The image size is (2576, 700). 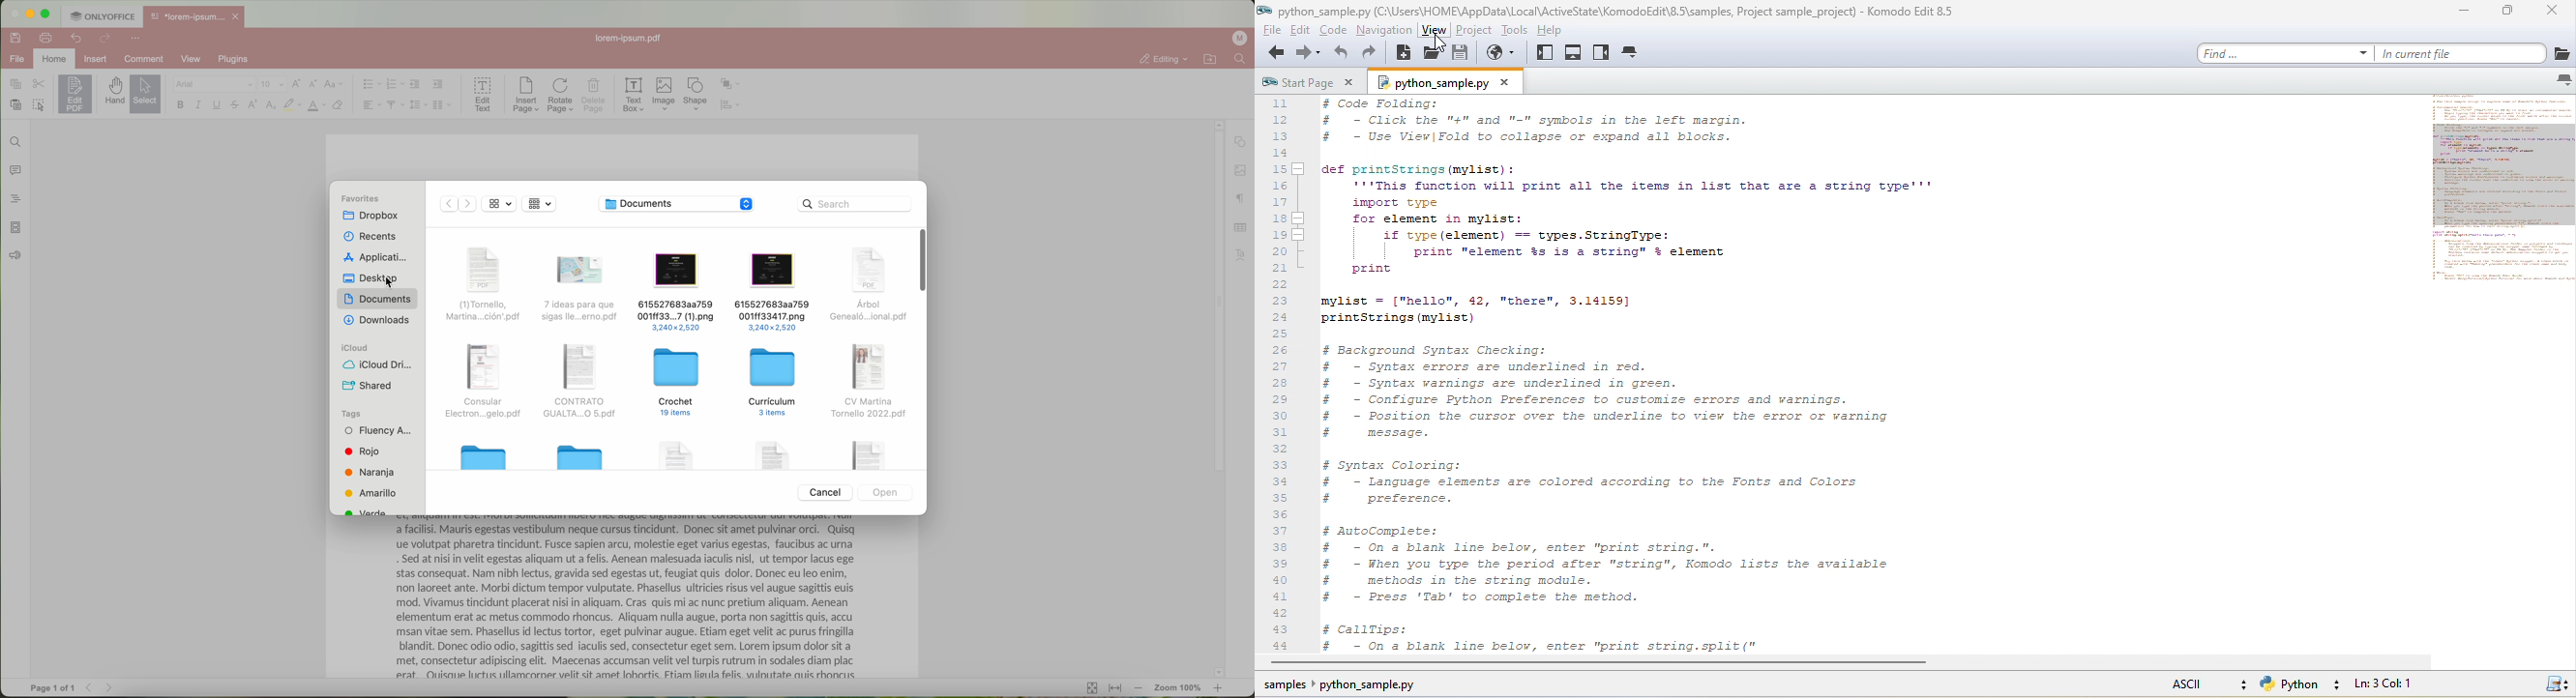 What do you see at coordinates (313, 85) in the screenshot?
I see `decrement font size` at bounding box center [313, 85].